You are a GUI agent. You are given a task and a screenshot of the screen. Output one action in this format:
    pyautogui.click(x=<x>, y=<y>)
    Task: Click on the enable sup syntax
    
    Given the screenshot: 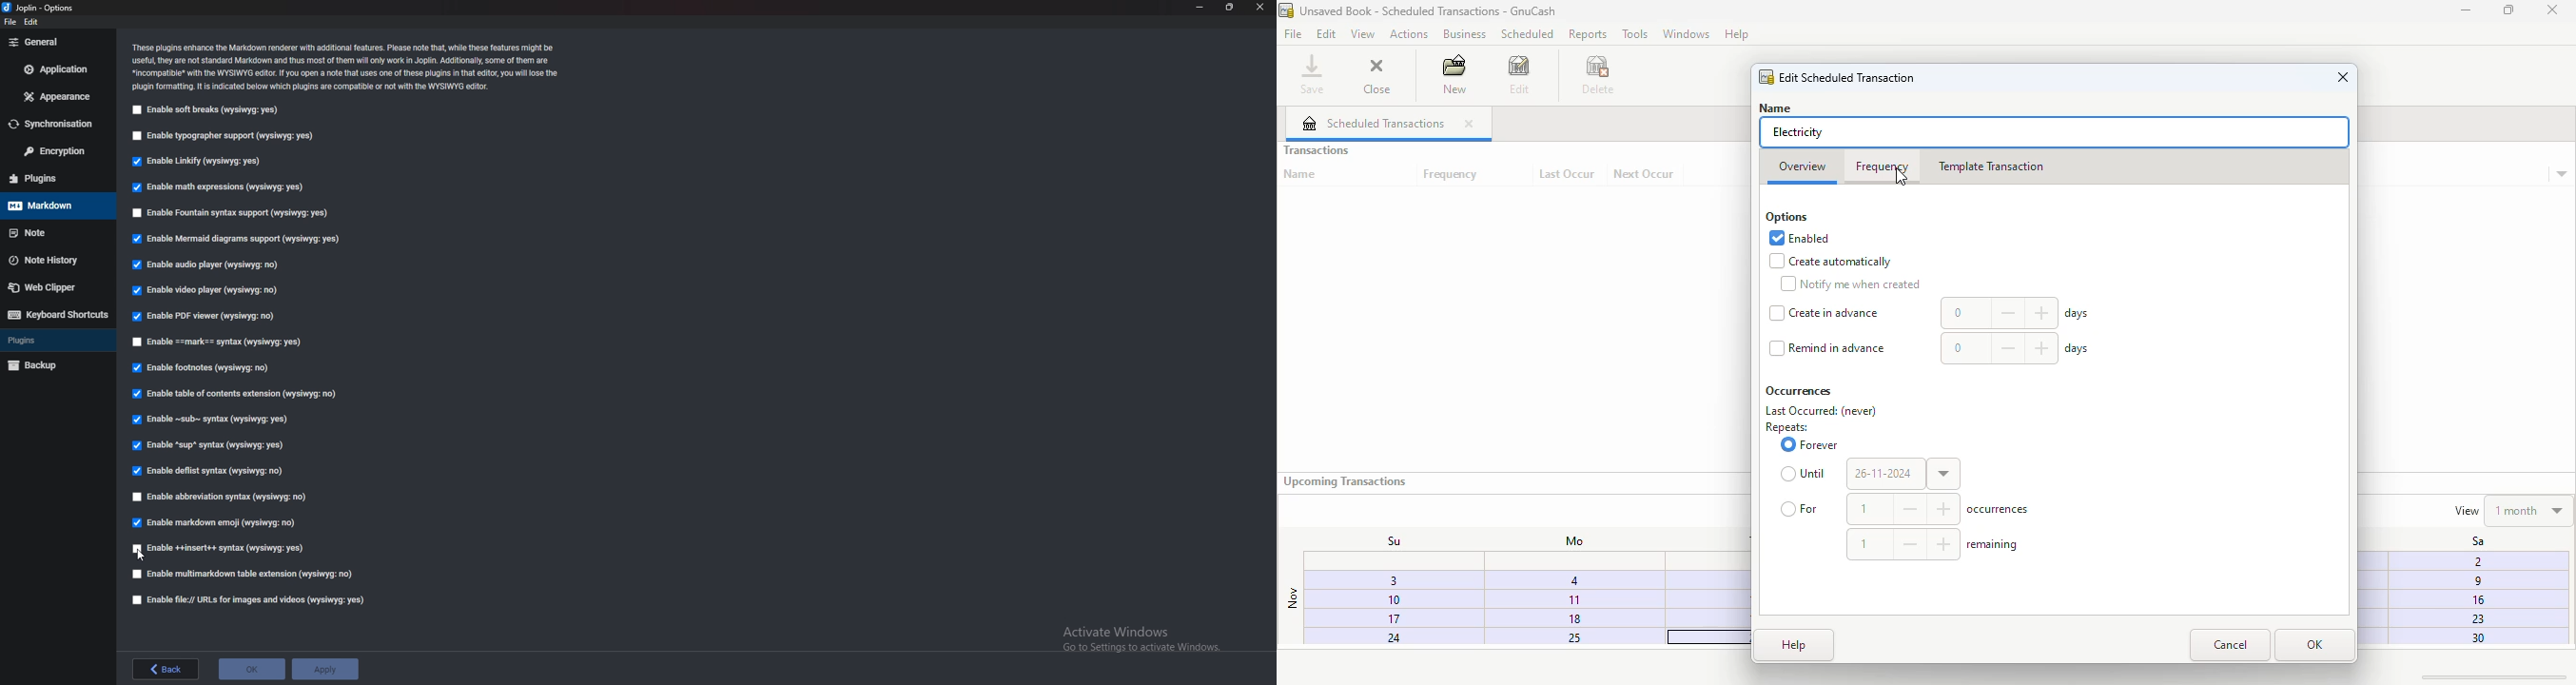 What is the action you would take?
    pyautogui.click(x=208, y=447)
    